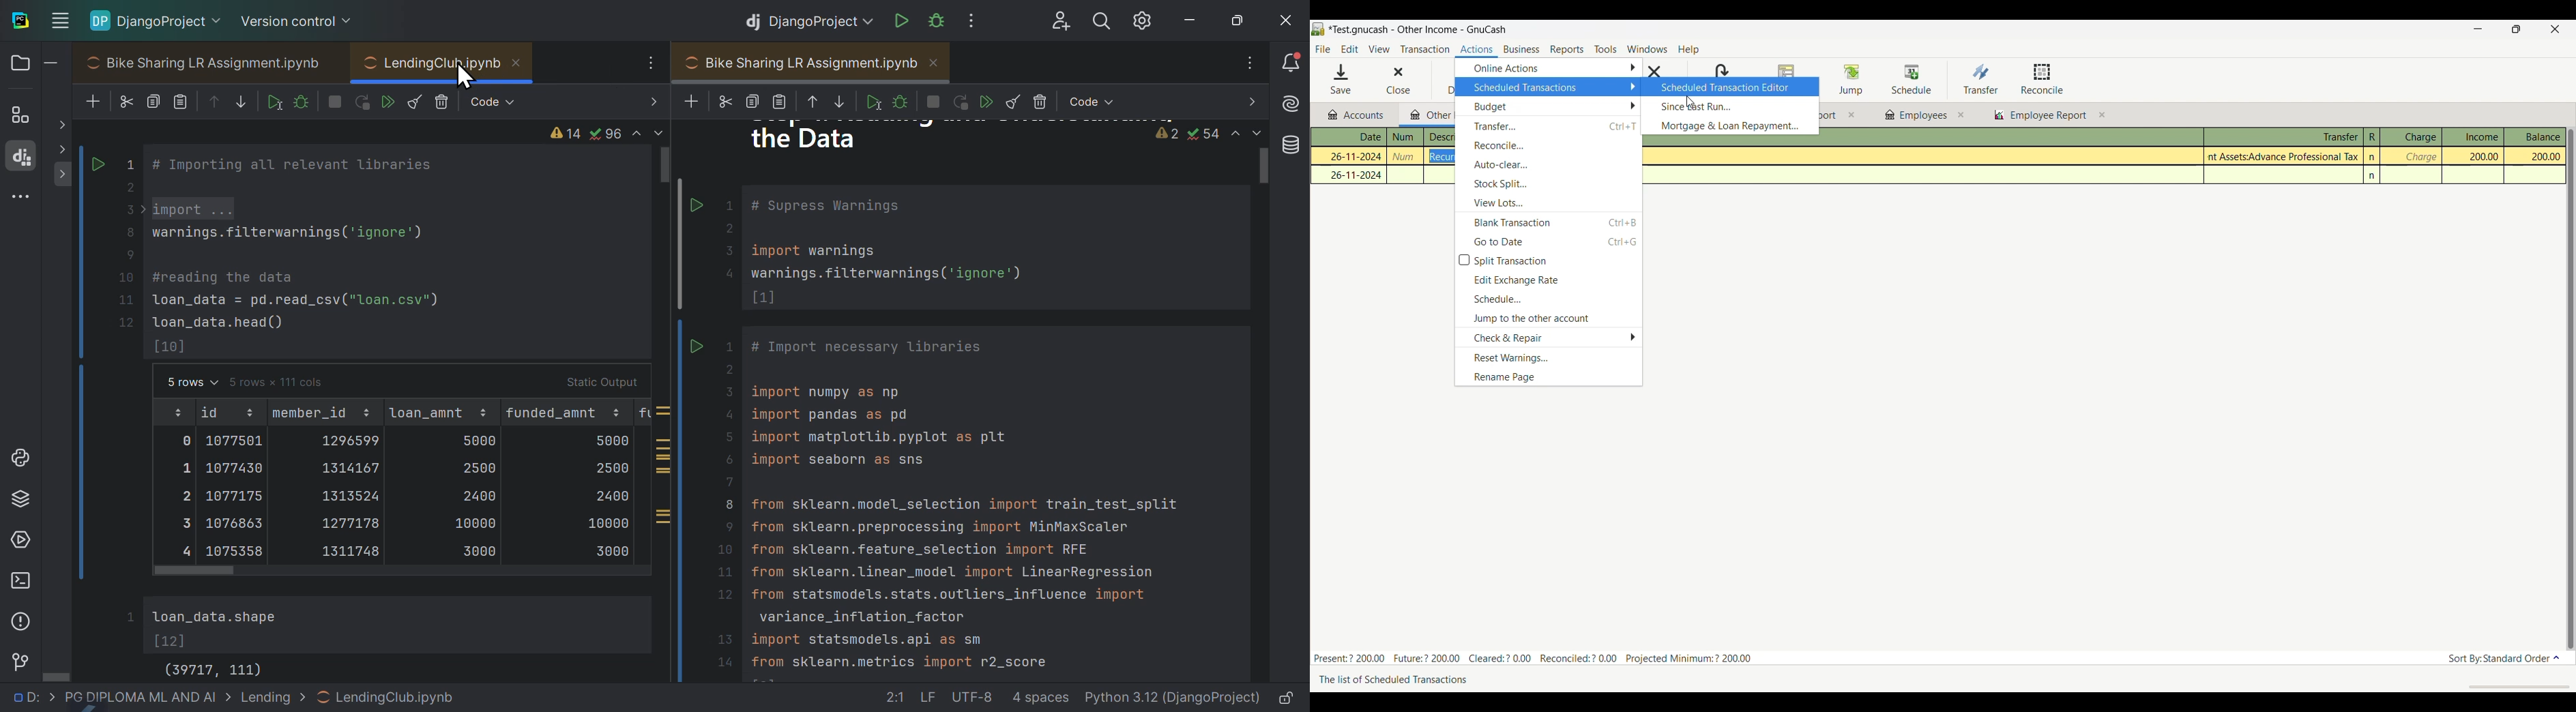 This screenshot has width=2576, height=728. Describe the element at coordinates (1961, 115) in the screenshot. I see `close` at that location.